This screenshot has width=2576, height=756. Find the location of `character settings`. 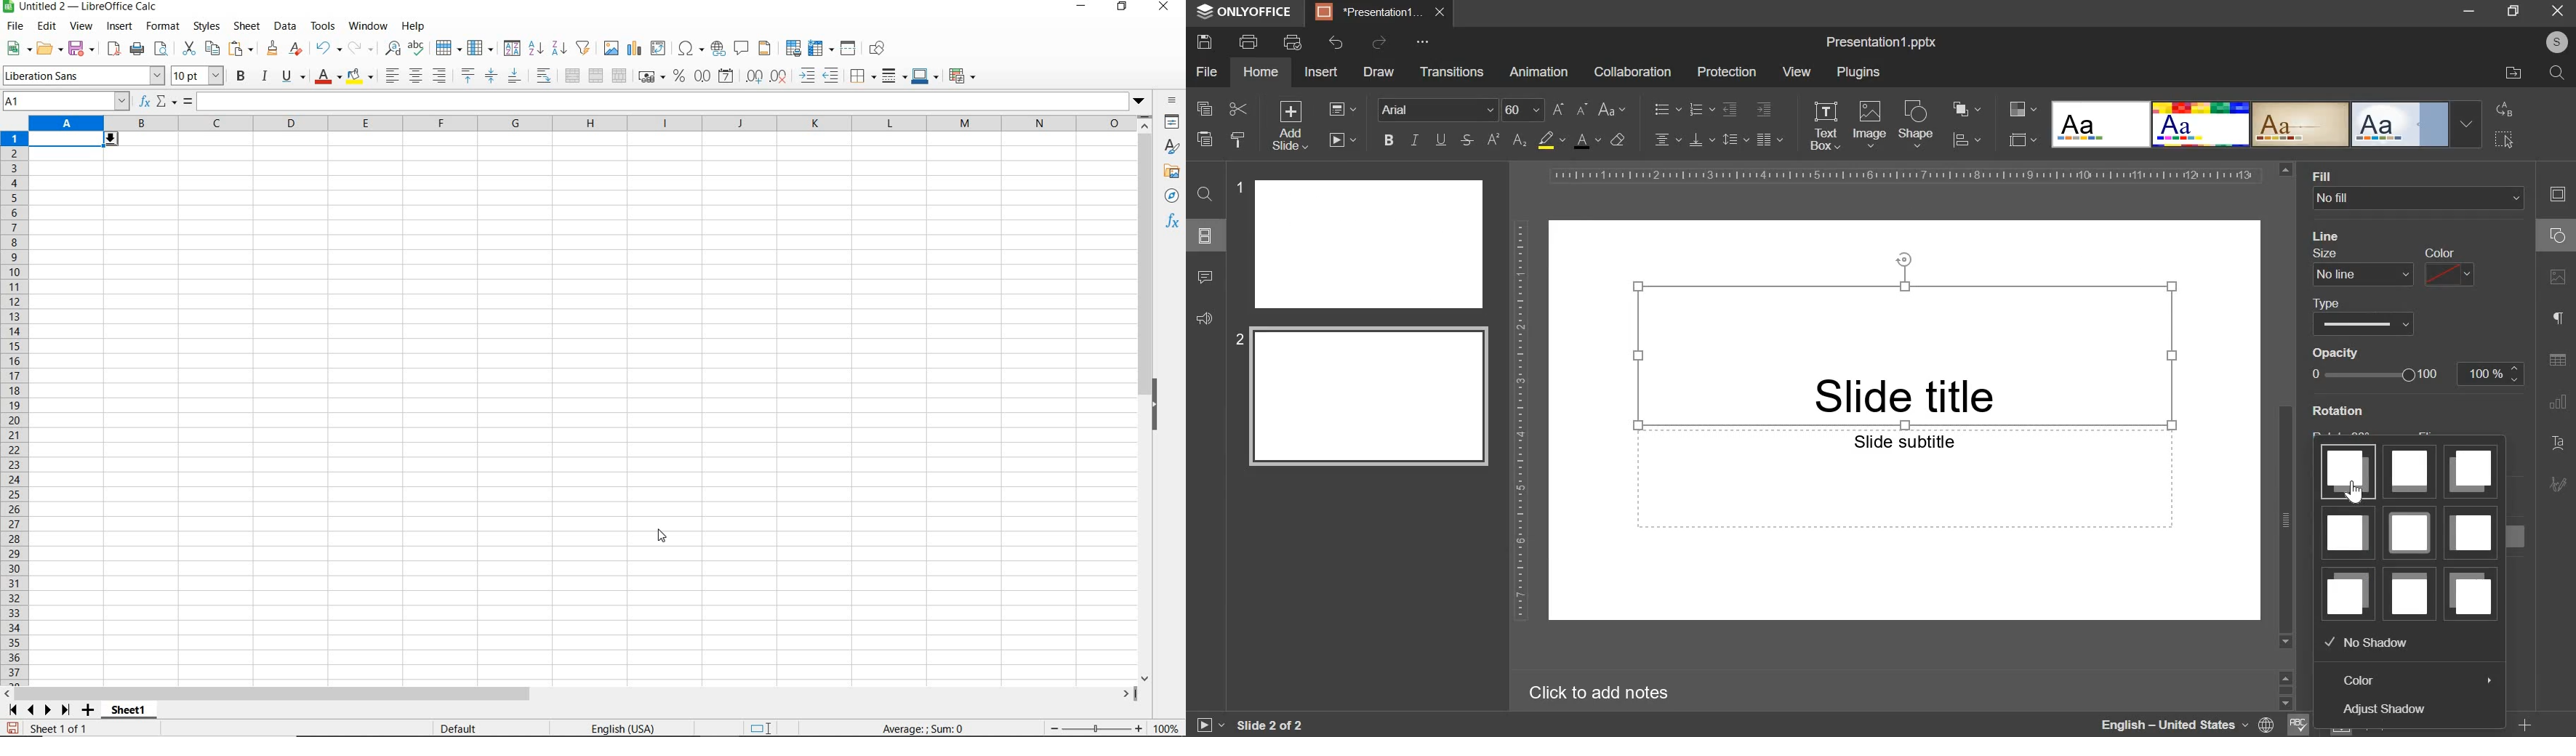

character settings is located at coordinates (2561, 321).